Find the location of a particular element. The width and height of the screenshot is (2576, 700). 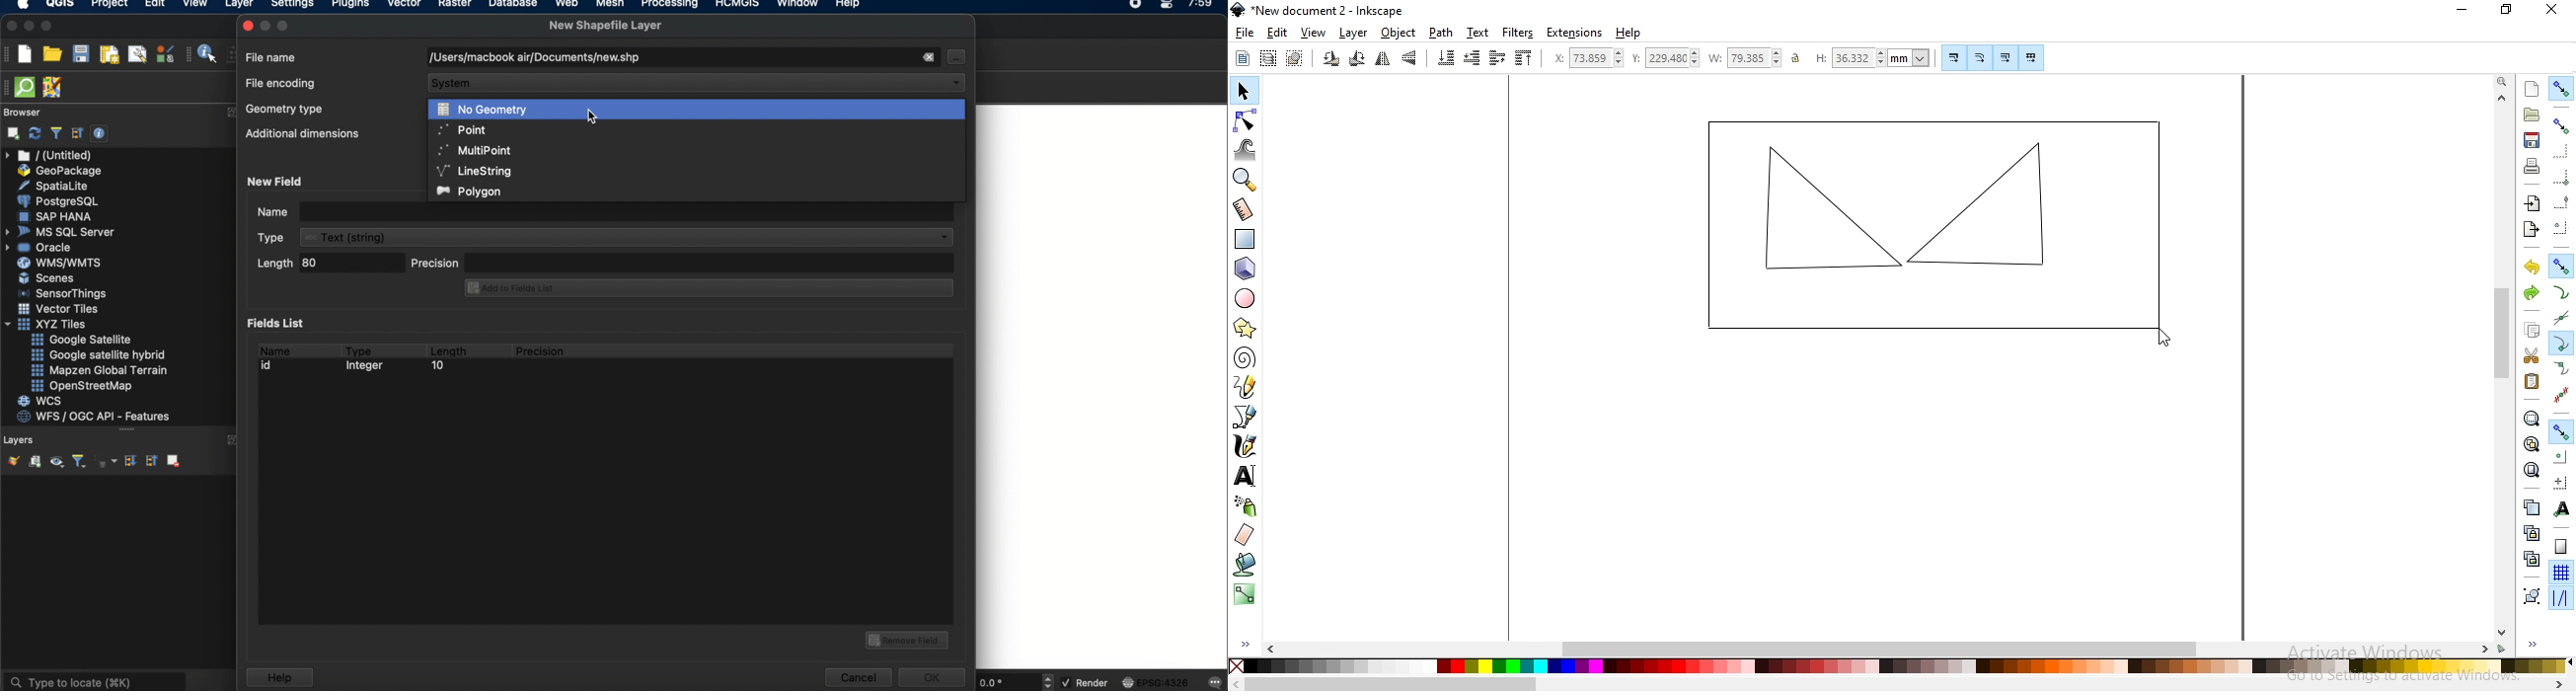

zoom to fit page in window is located at coordinates (2532, 469).